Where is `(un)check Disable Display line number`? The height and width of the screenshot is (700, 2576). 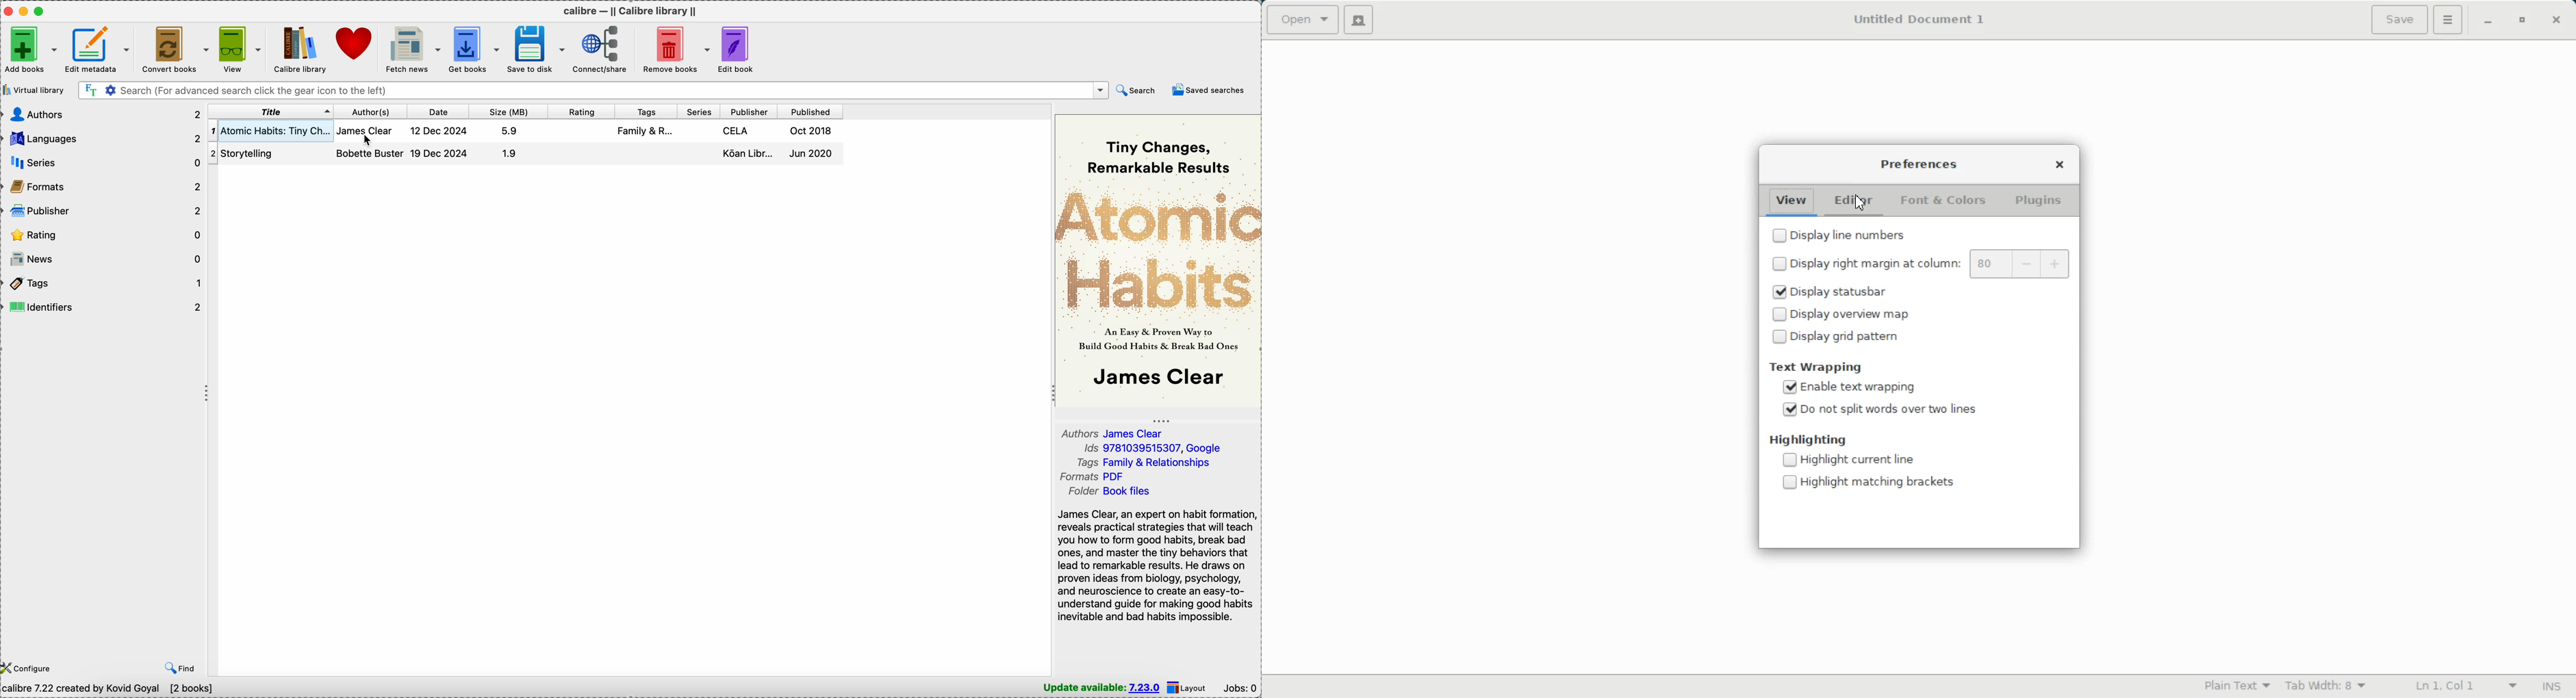 (un)check Disable Display line number is located at coordinates (1908, 233).